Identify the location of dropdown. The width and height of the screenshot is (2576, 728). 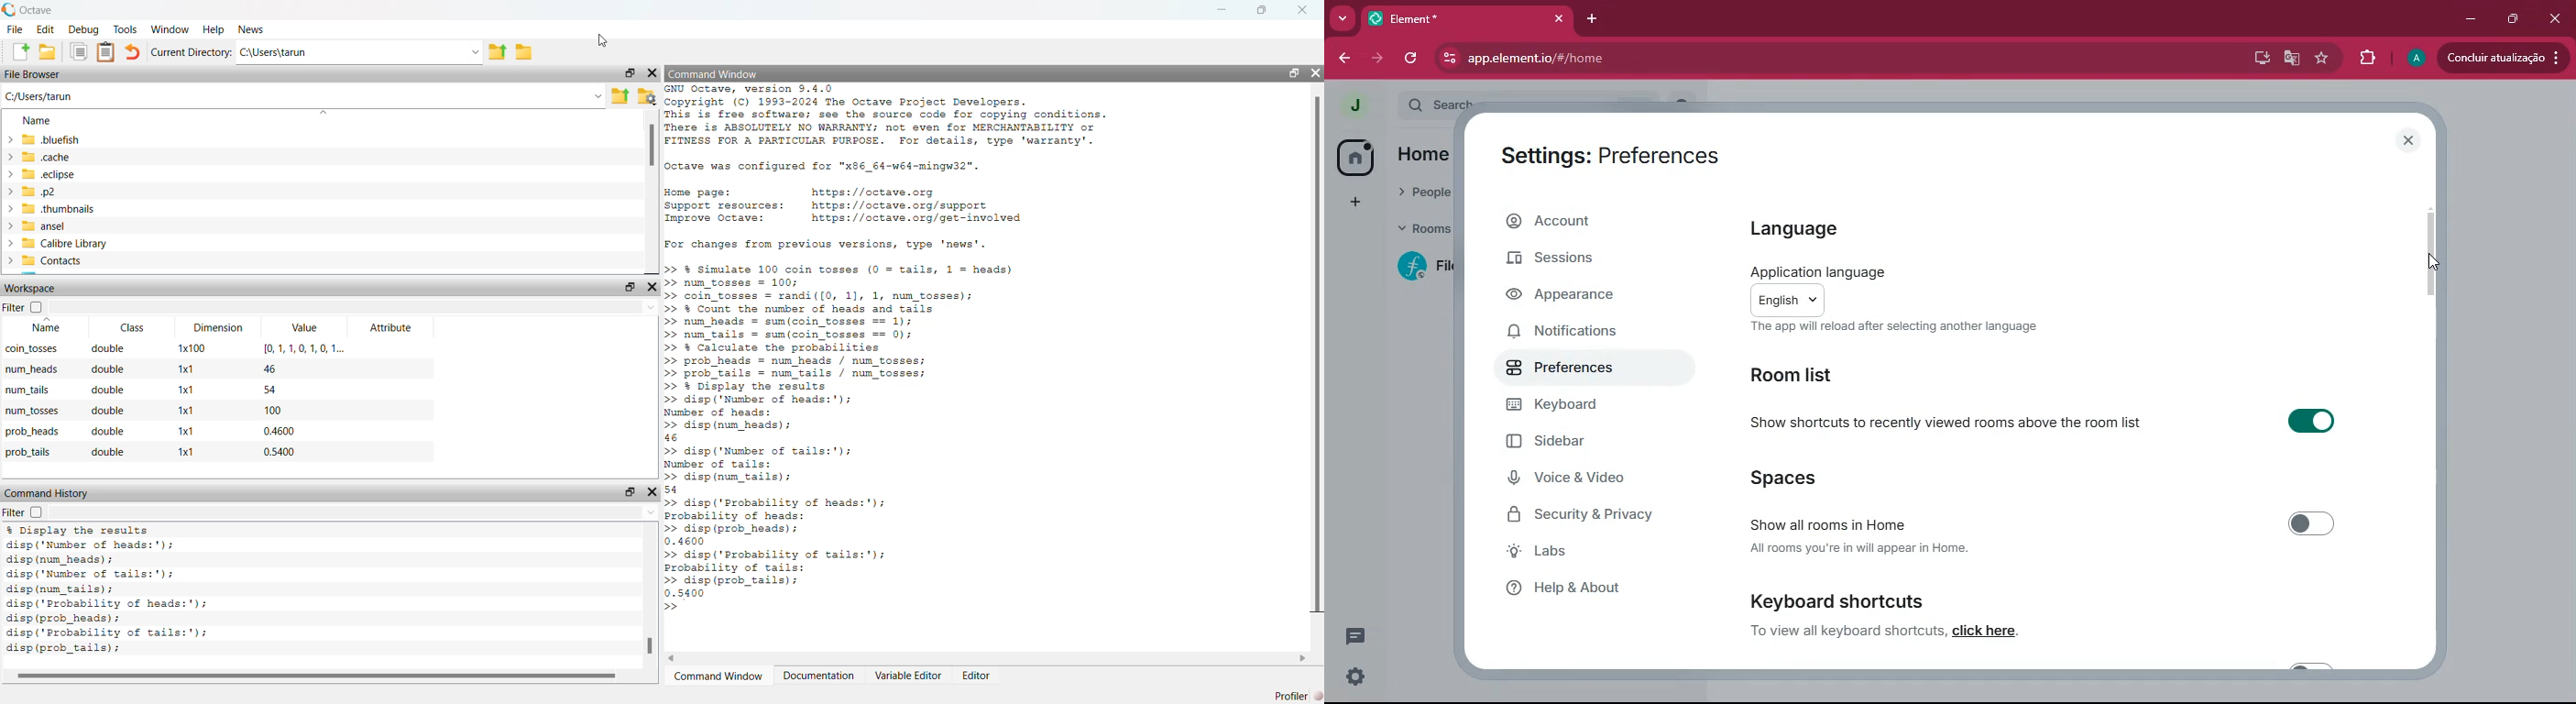
(596, 96).